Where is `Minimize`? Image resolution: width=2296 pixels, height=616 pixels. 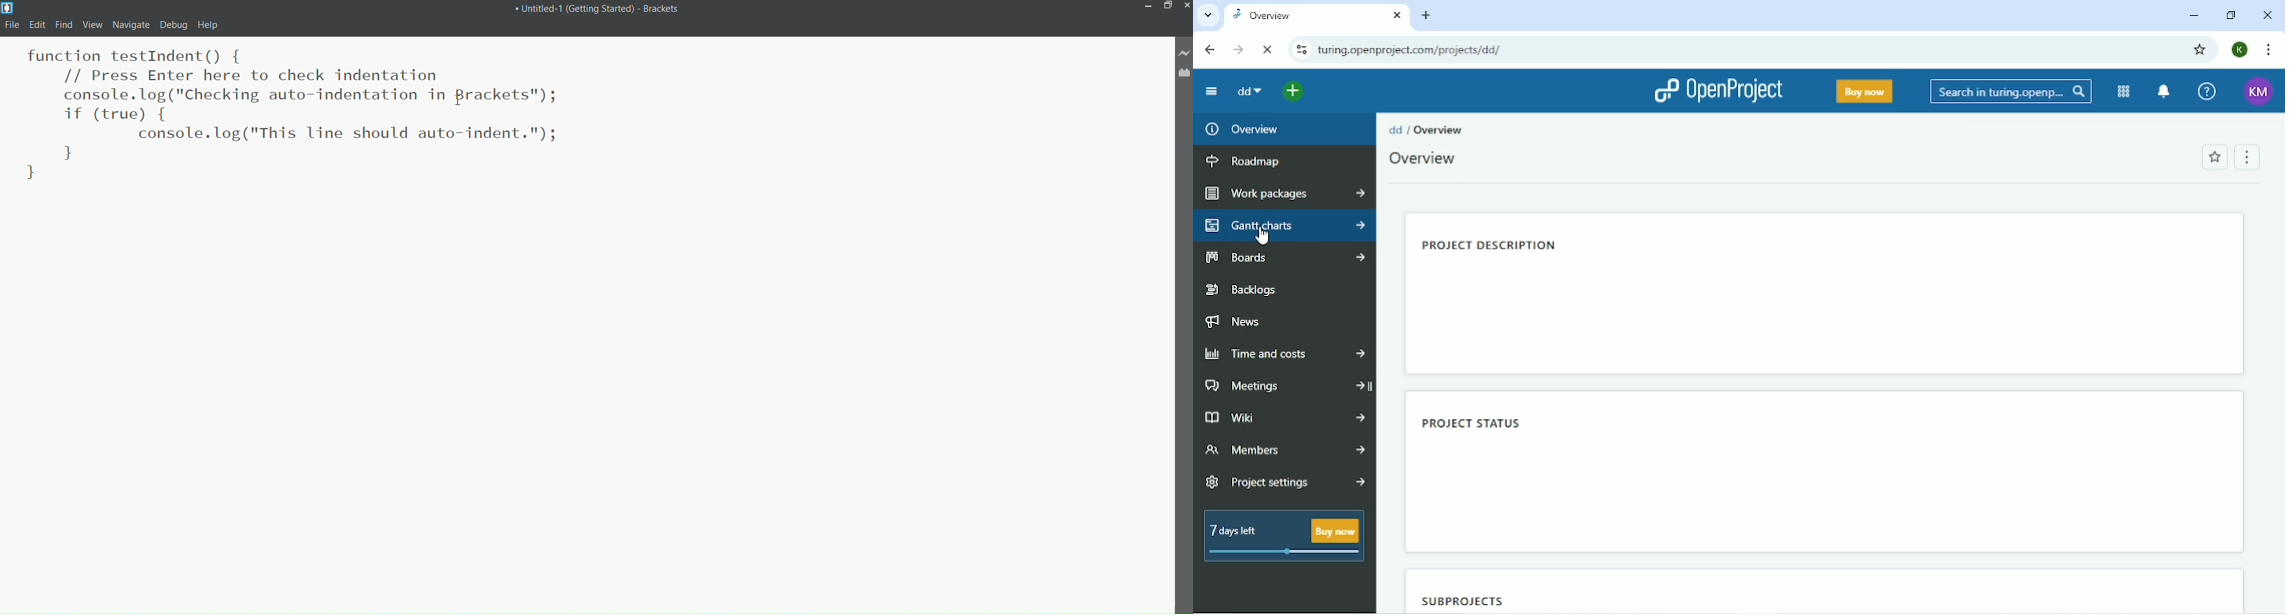 Minimize is located at coordinates (2194, 16).